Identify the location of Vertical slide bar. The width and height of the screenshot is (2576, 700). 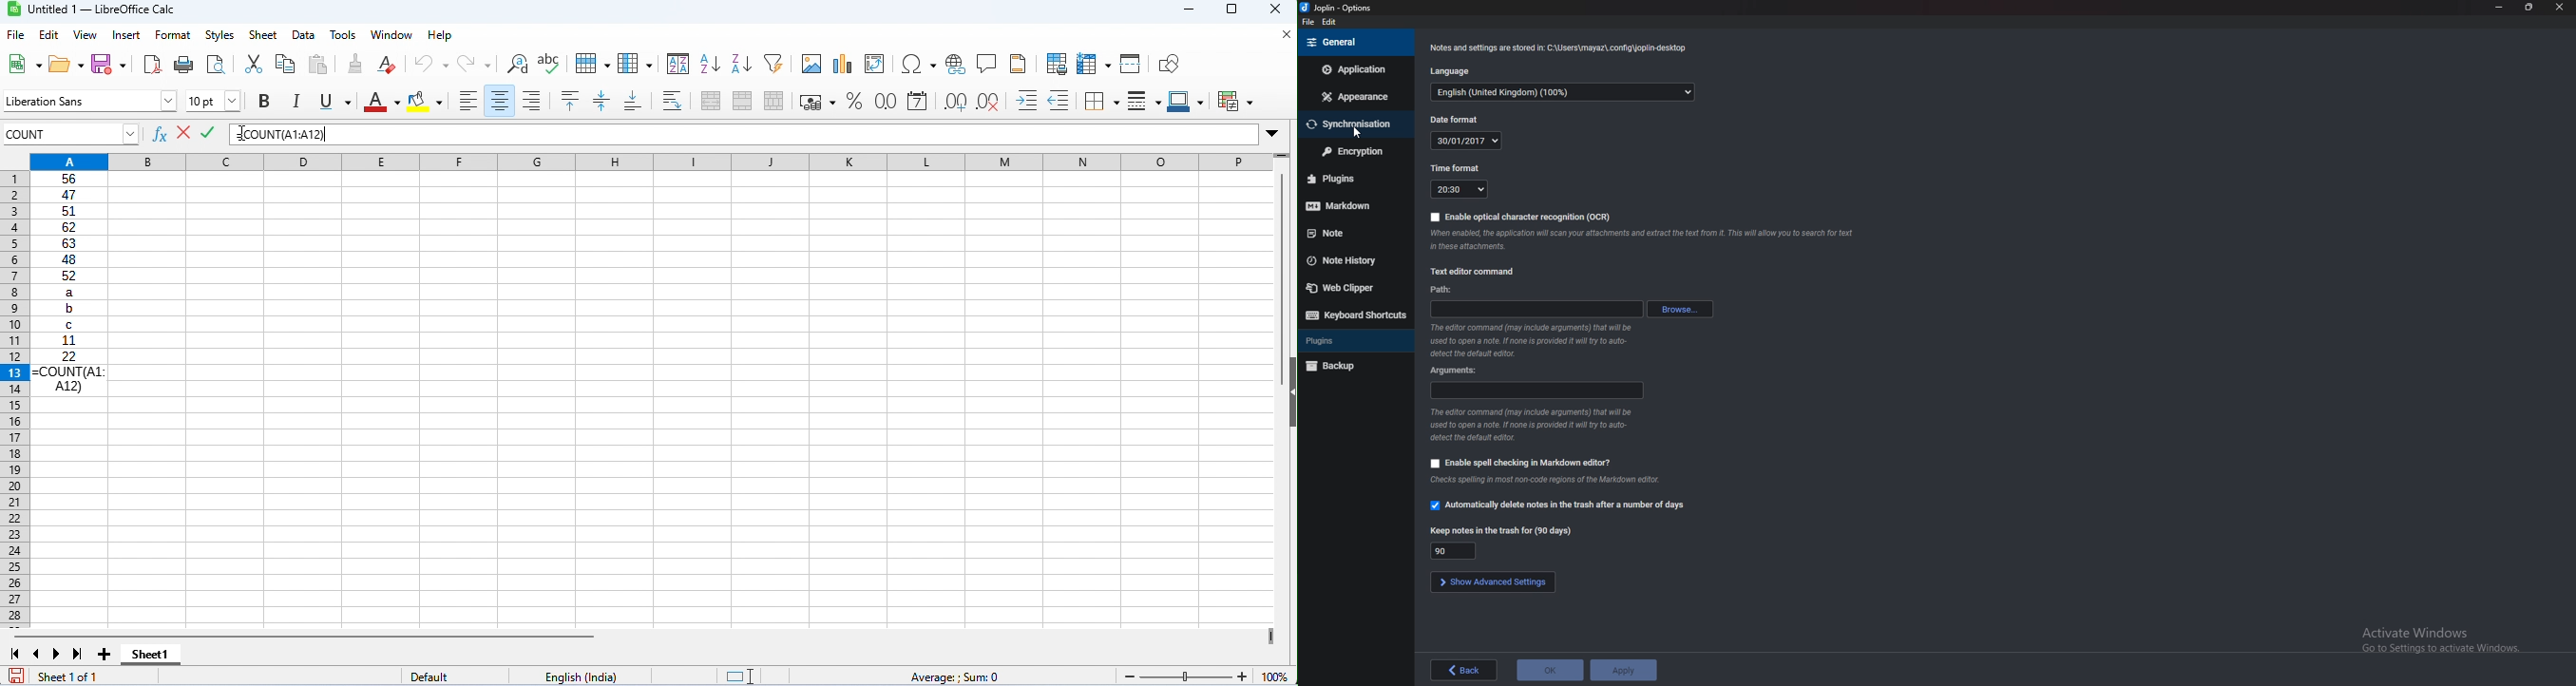
(1283, 279).